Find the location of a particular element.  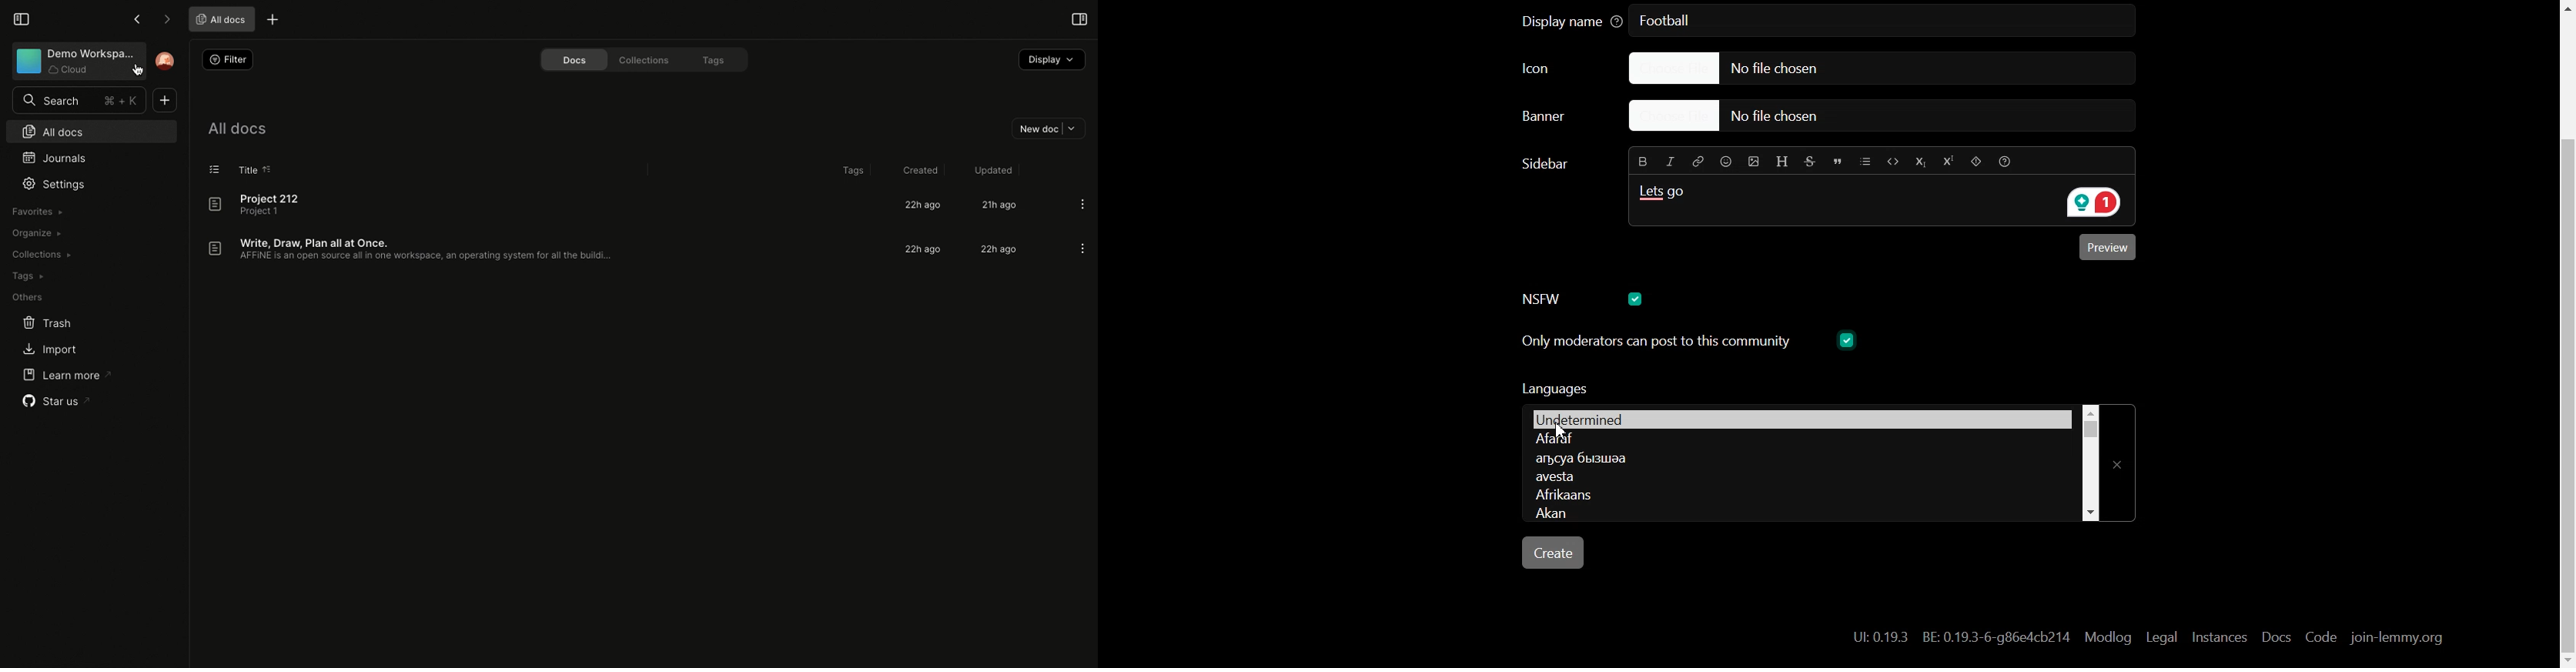

Display is located at coordinates (1051, 60).